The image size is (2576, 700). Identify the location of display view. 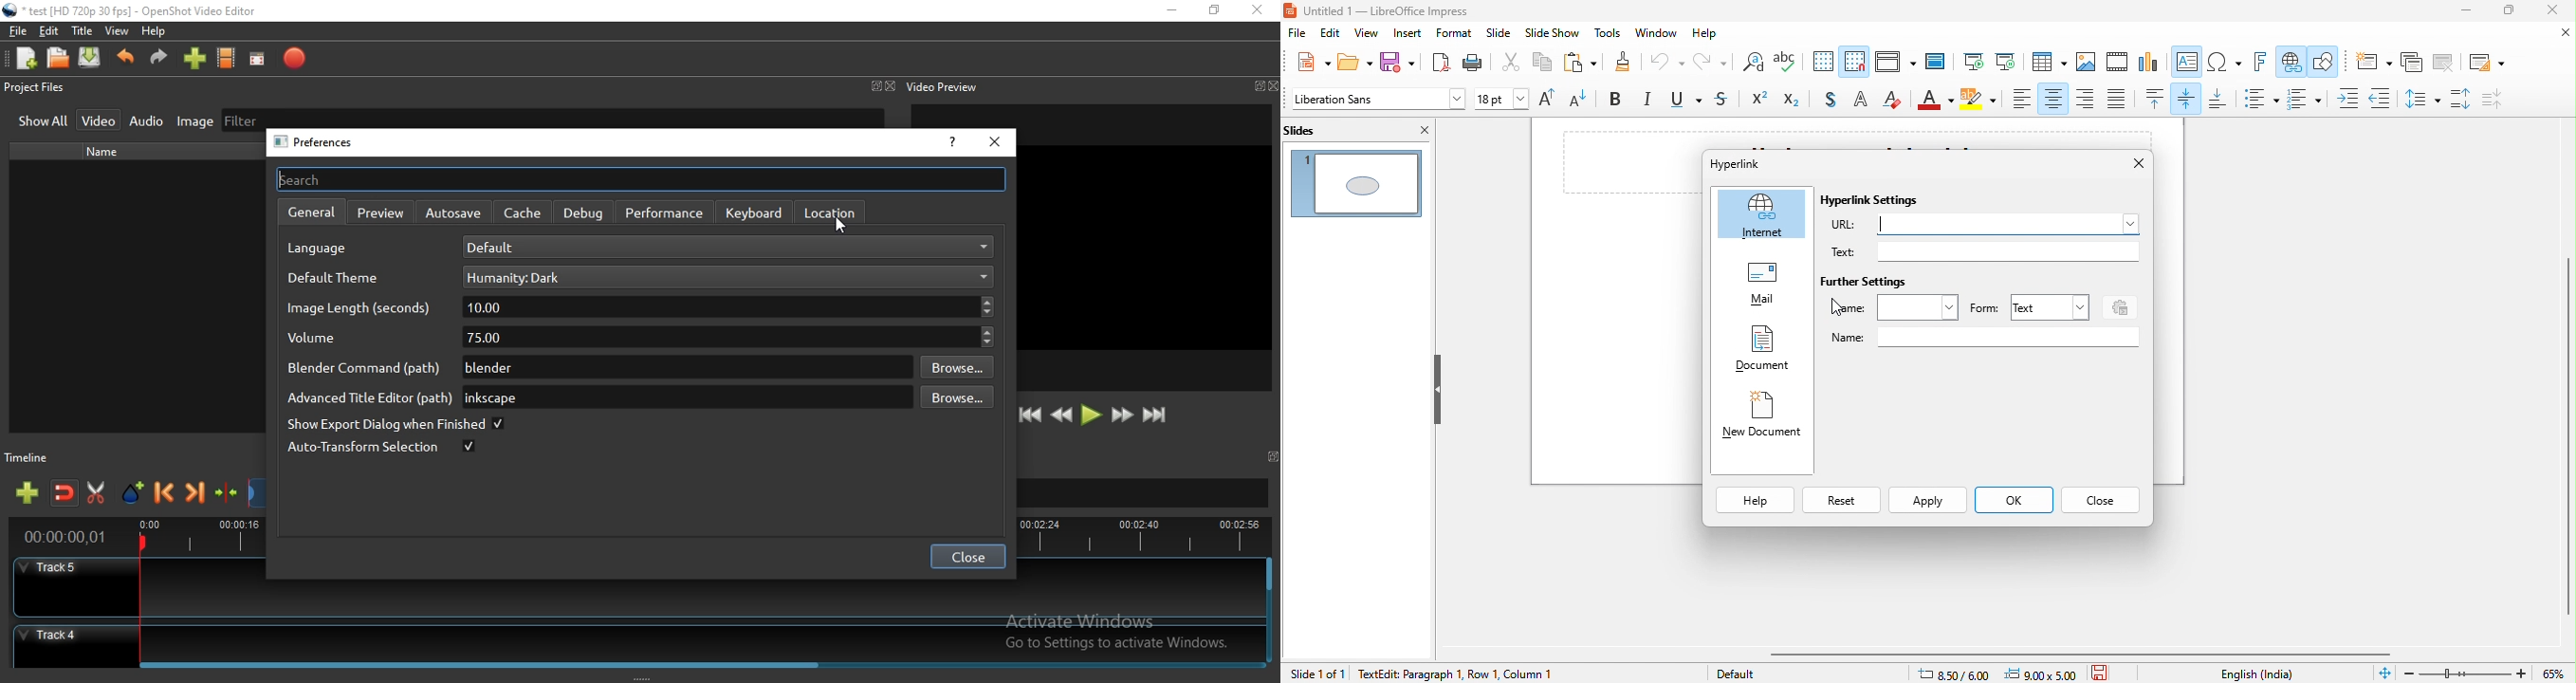
(1894, 64).